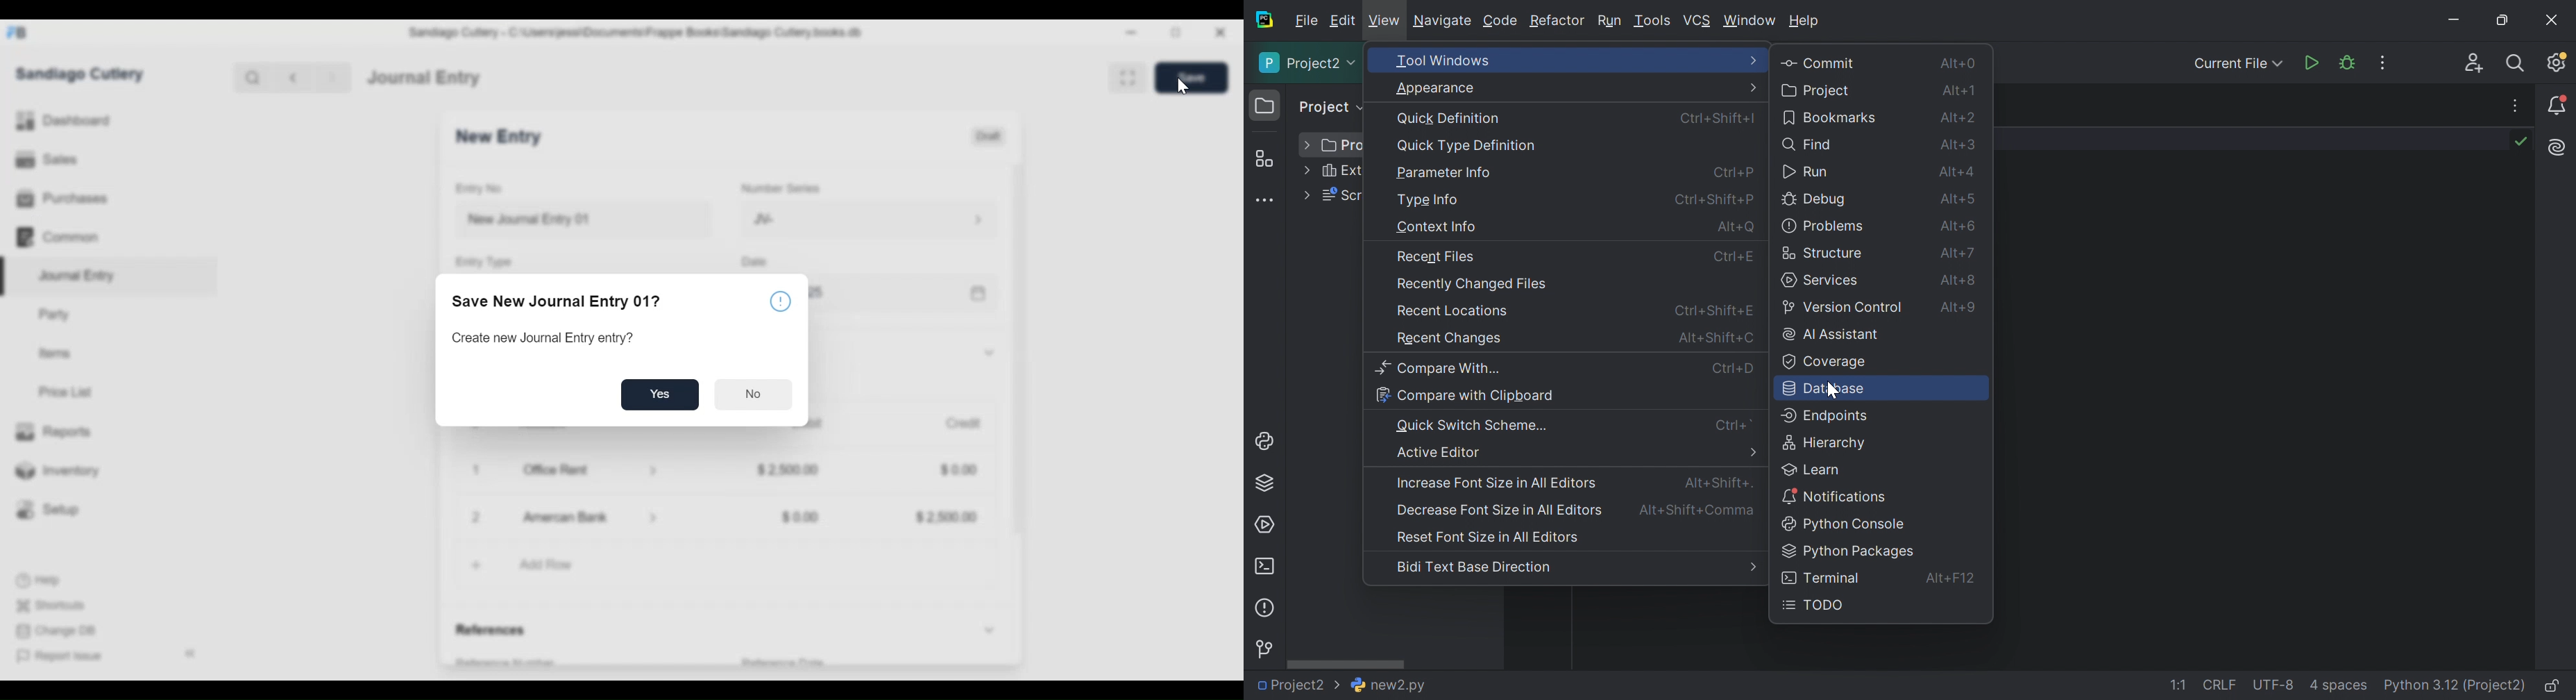 Image resolution: width=2576 pixels, height=700 pixels. What do you see at coordinates (659, 395) in the screenshot?
I see `Yes` at bounding box center [659, 395].